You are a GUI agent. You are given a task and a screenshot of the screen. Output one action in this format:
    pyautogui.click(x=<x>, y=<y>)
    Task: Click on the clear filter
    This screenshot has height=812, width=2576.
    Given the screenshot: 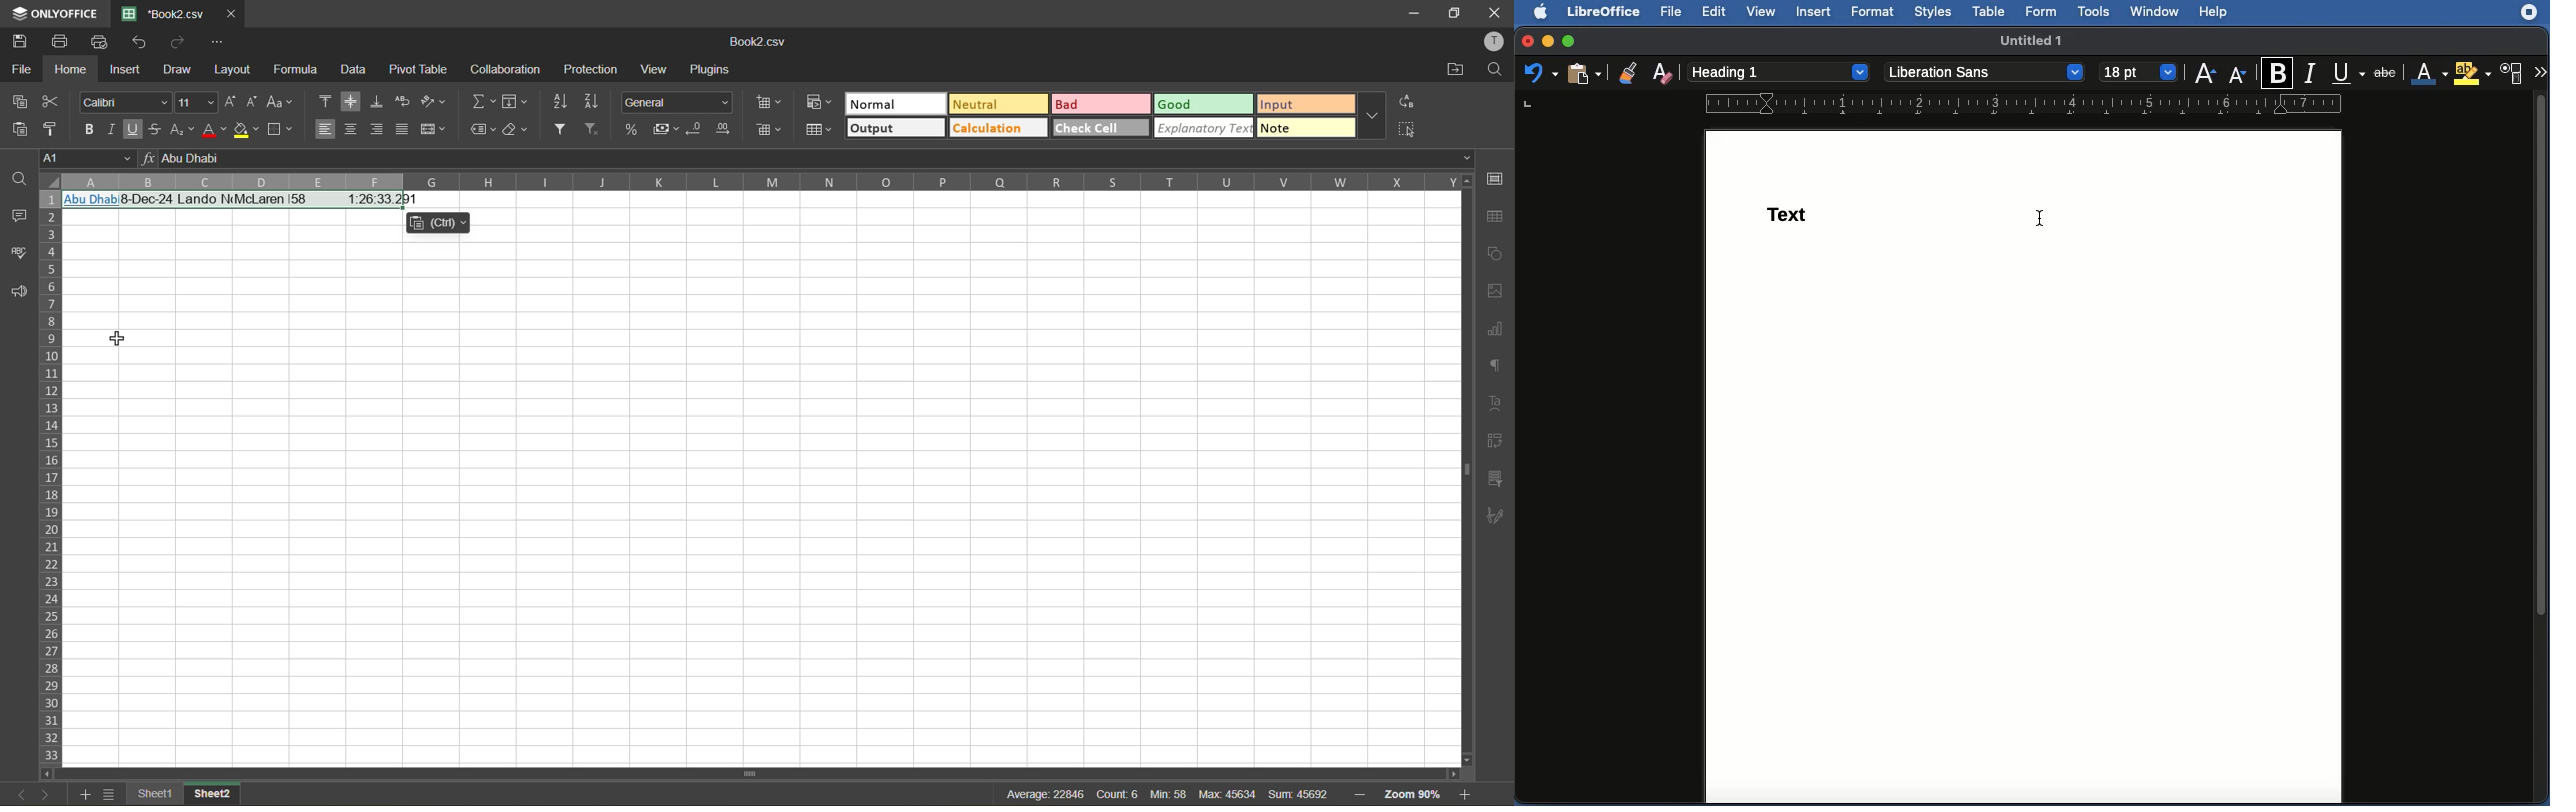 What is the action you would take?
    pyautogui.click(x=598, y=131)
    